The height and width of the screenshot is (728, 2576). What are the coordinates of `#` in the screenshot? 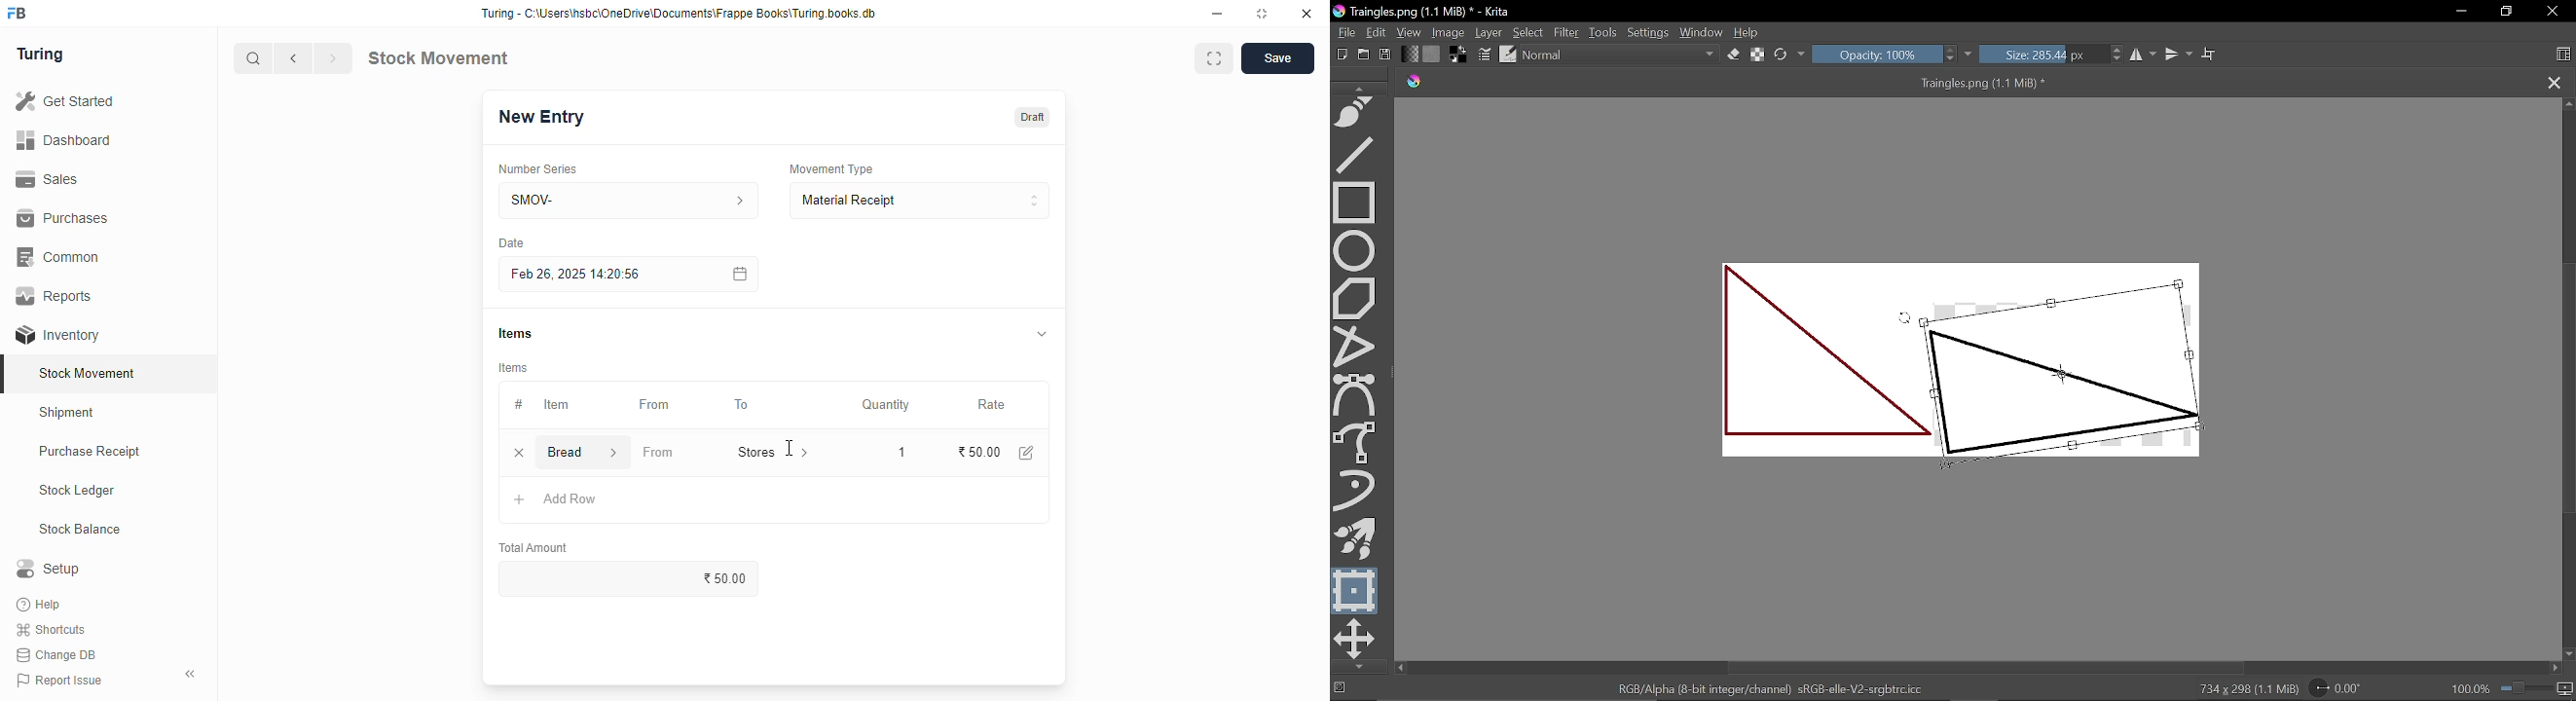 It's located at (519, 405).